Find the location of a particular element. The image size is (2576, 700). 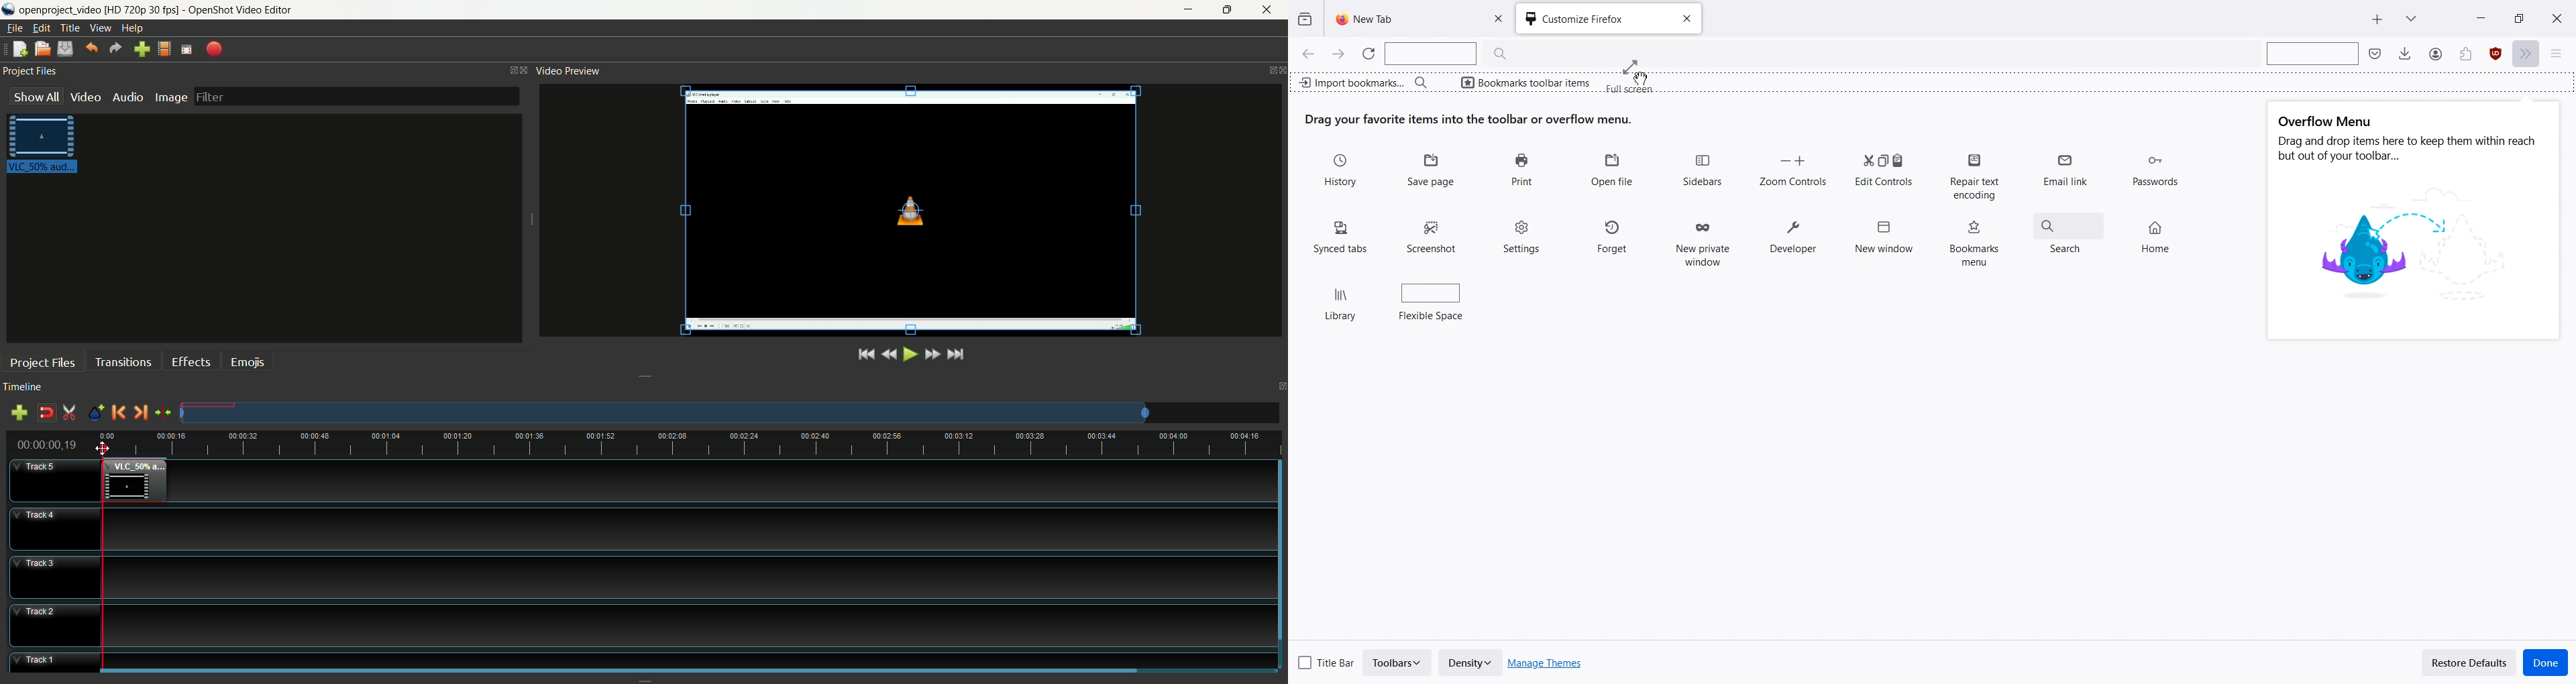

zoom factor is located at coordinates (722, 445).